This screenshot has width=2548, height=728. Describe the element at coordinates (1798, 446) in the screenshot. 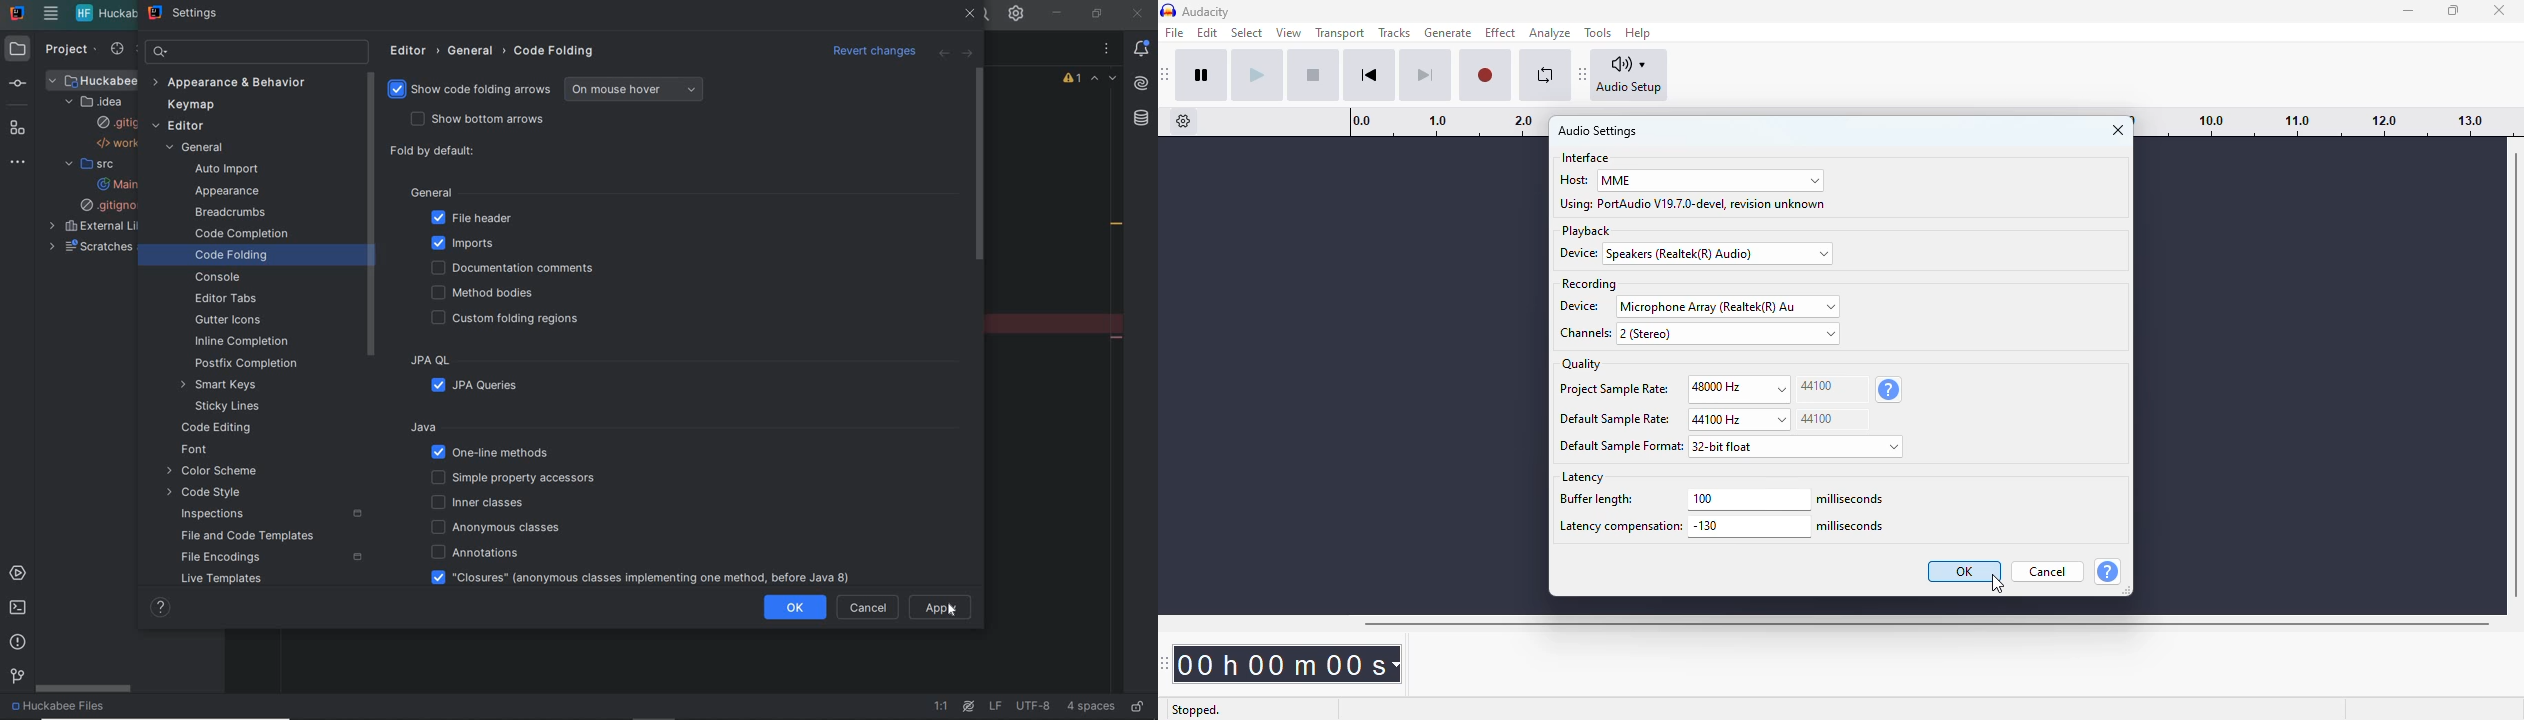

I see `select default sample format` at that location.